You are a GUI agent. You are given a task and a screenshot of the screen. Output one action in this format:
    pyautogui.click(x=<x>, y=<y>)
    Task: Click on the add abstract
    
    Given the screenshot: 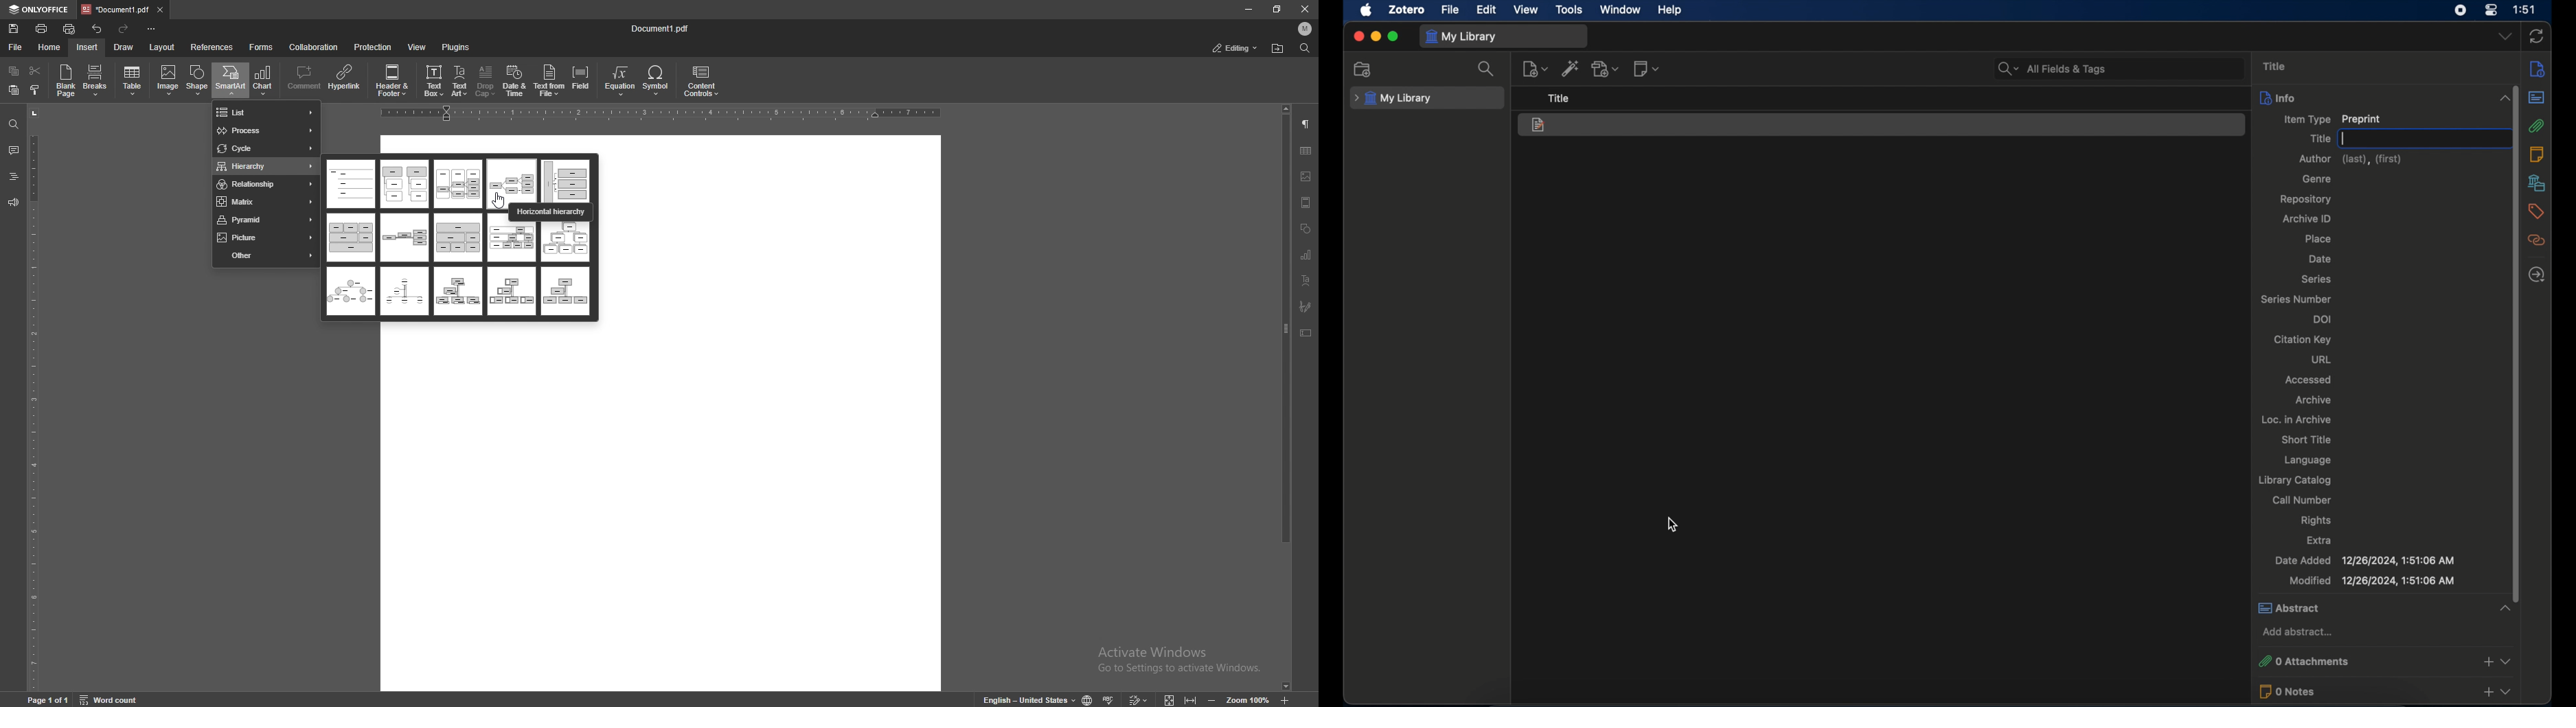 What is the action you would take?
    pyautogui.click(x=2298, y=631)
    